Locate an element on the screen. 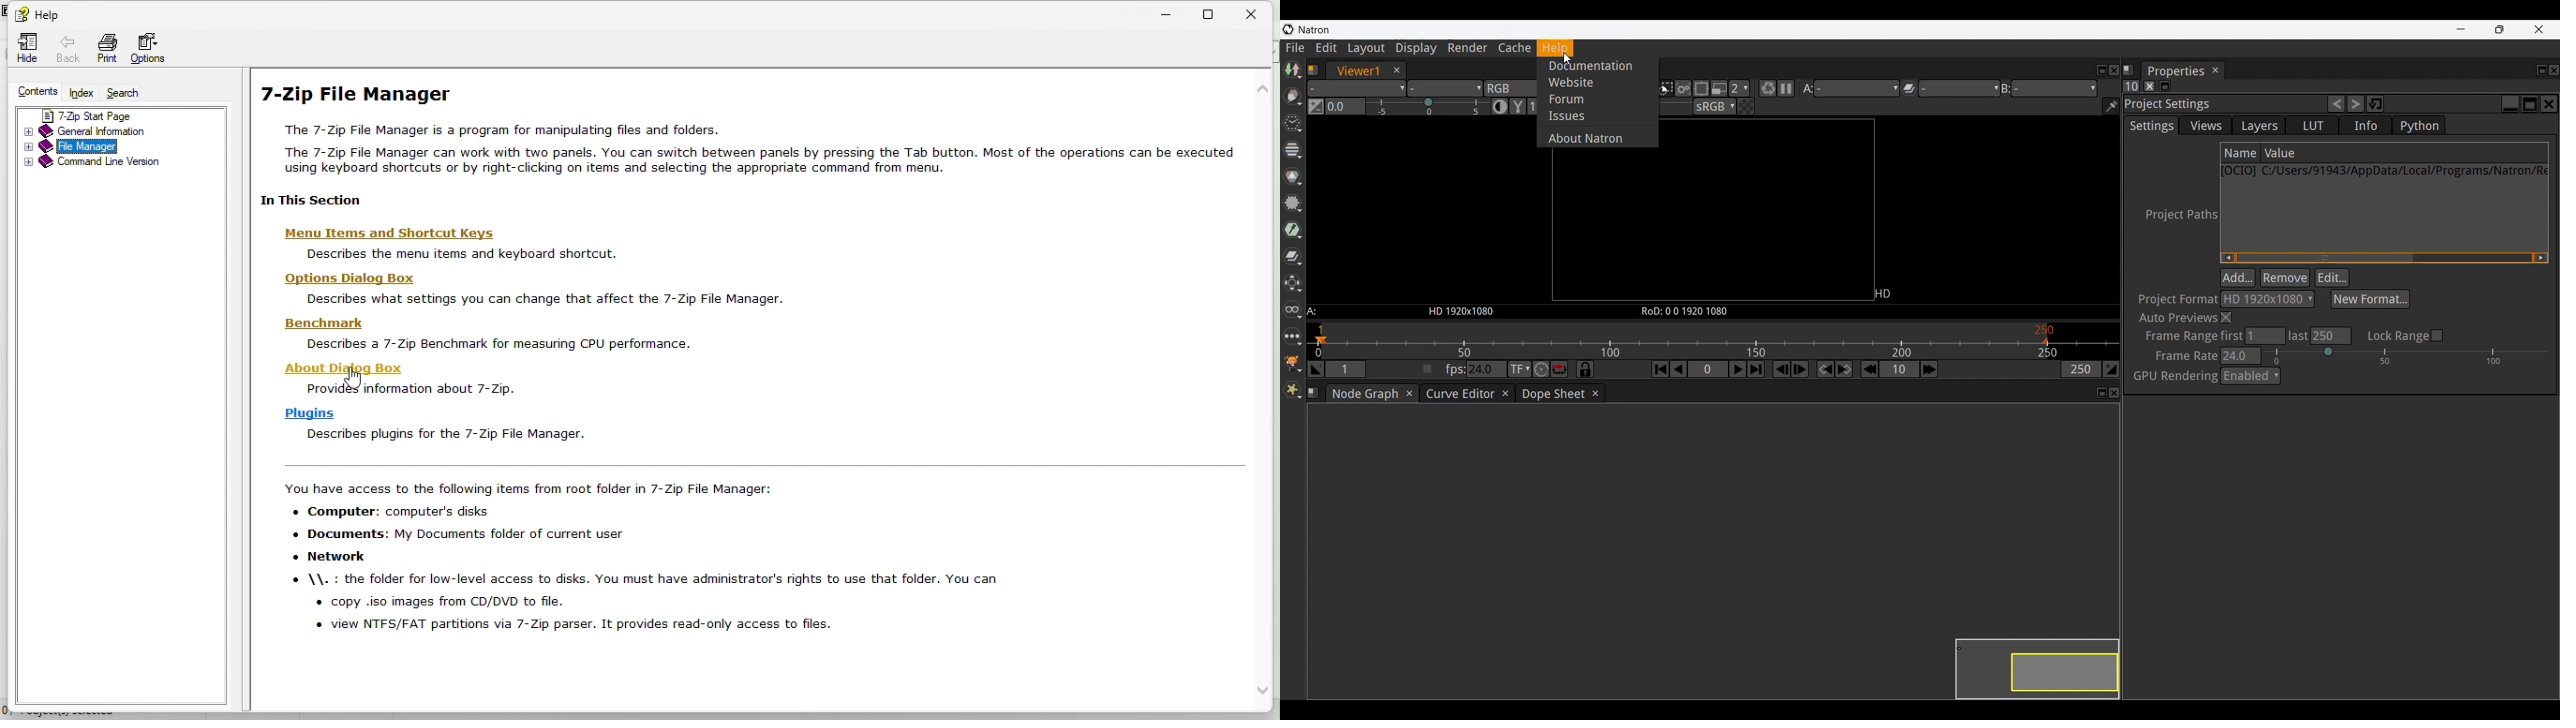  Plugins
Describes plugins for the 7-Zip File Manager. is located at coordinates (439, 424).